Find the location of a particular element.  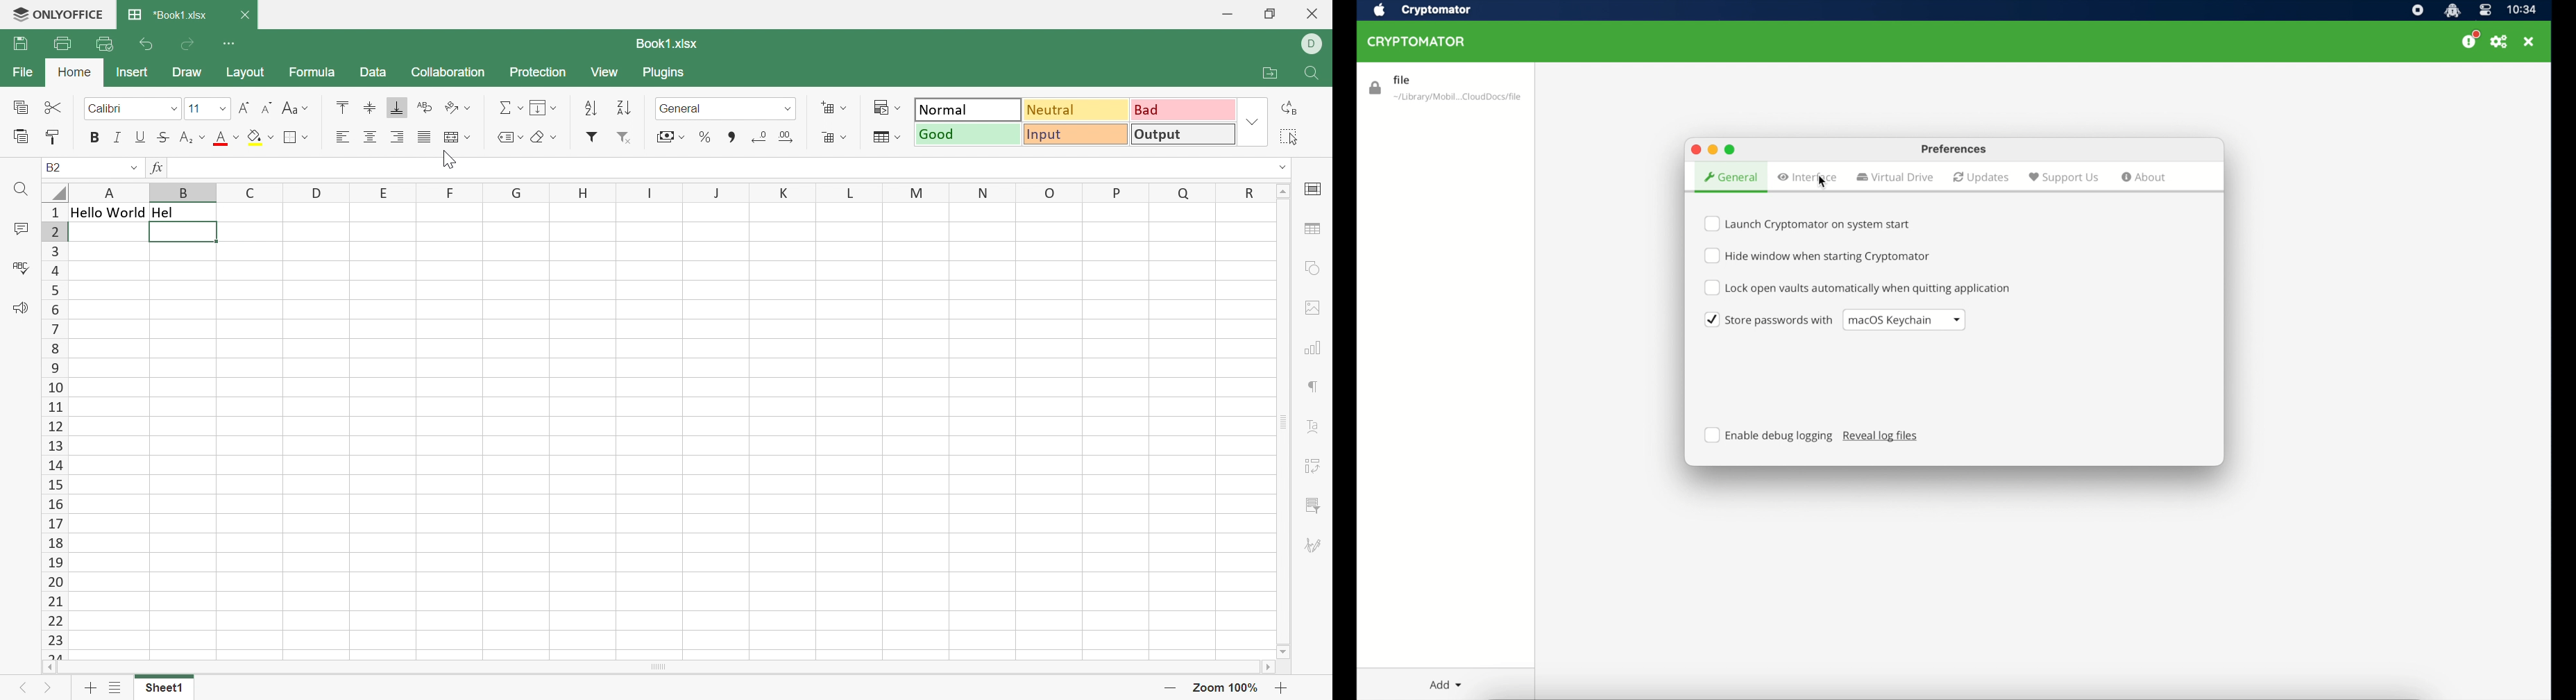

Formula is located at coordinates (310, 74).